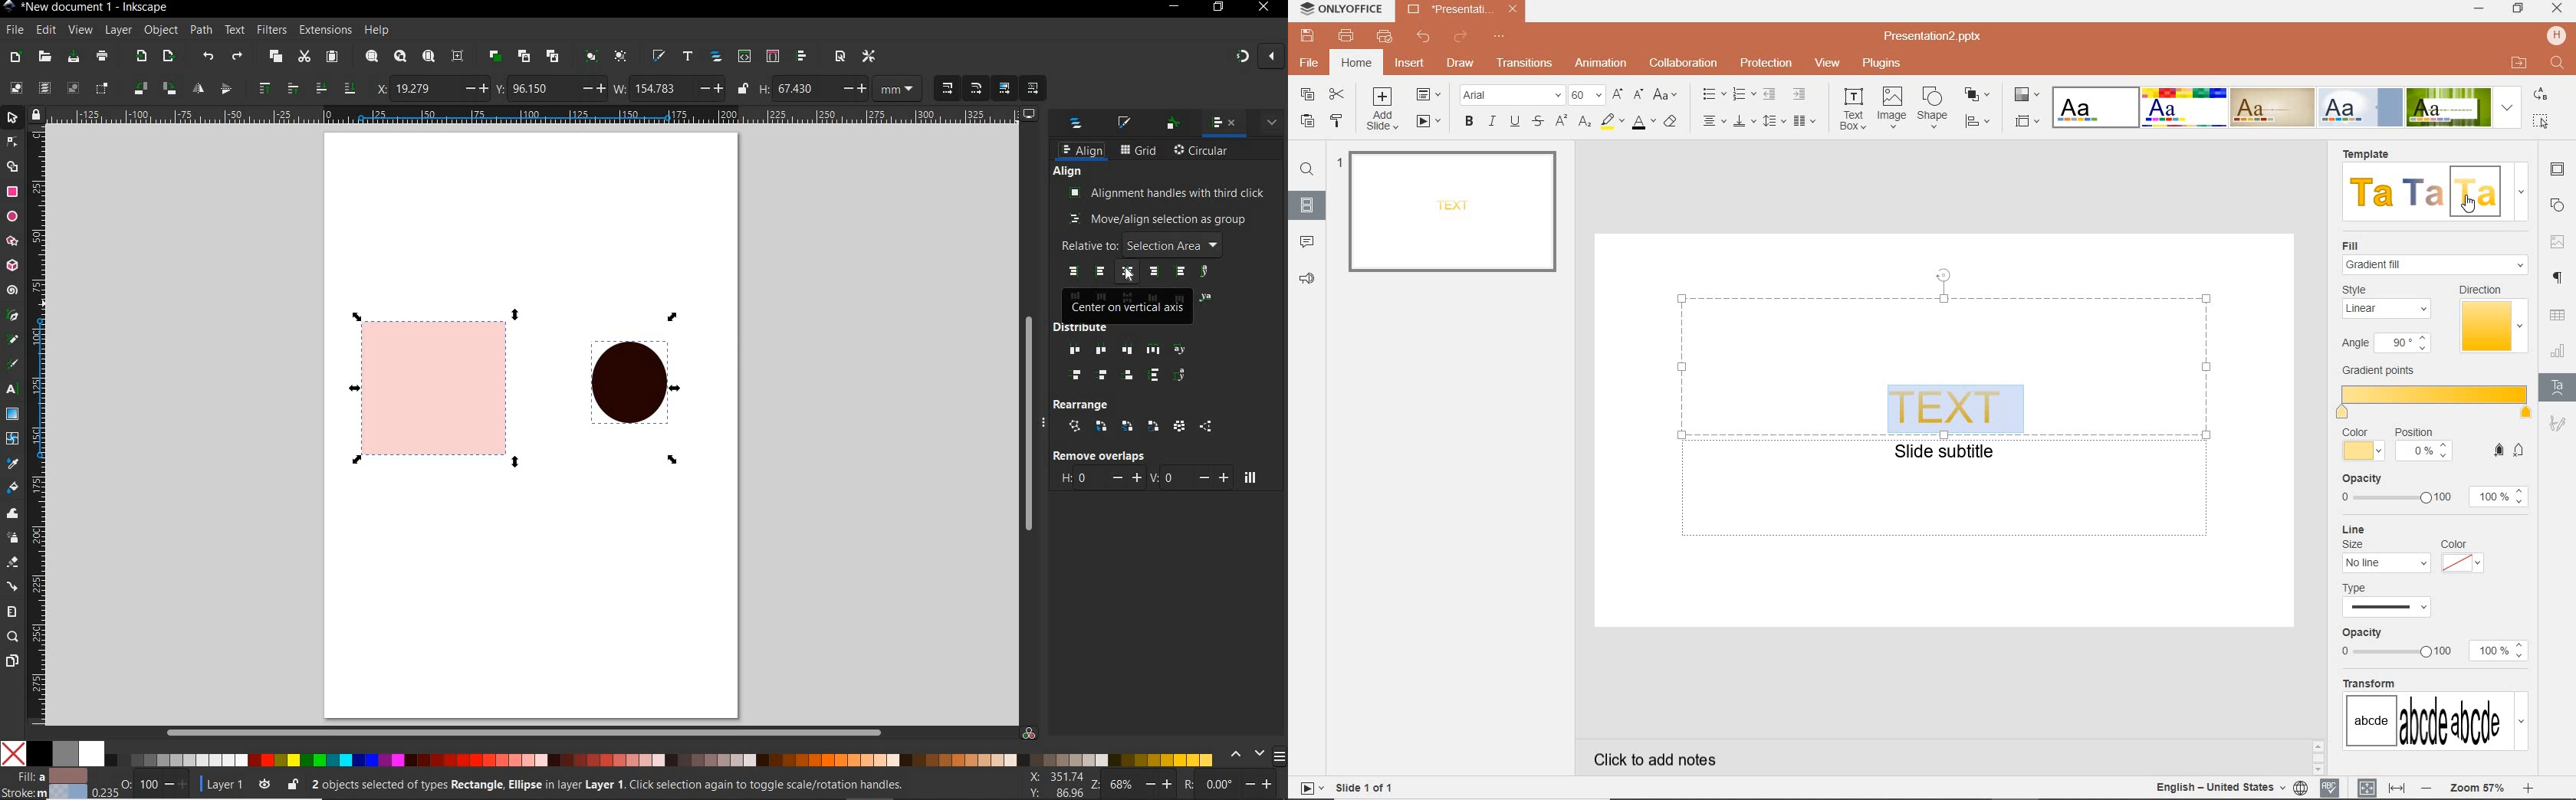  What do you see at coordinates (621, 56) in the screenshot?
I see `ungroup` at bounding box center [621, 56].